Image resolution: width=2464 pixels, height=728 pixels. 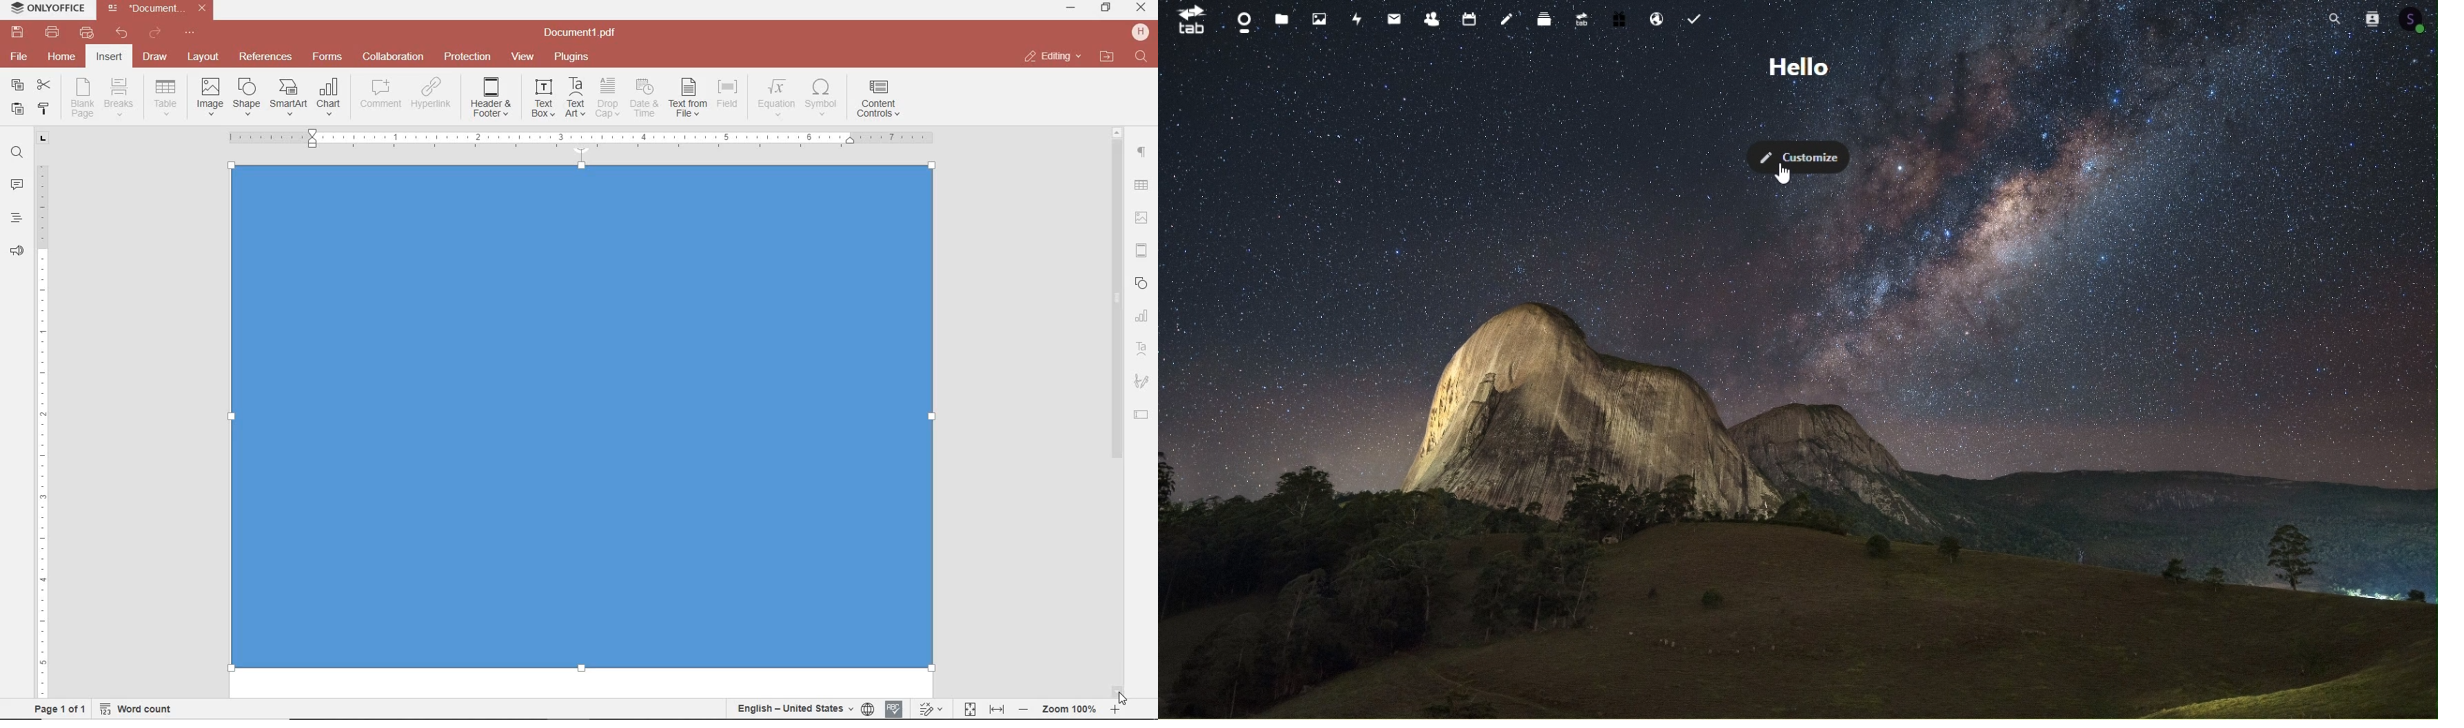 I want to click on close, so click(x=1052, y=57).